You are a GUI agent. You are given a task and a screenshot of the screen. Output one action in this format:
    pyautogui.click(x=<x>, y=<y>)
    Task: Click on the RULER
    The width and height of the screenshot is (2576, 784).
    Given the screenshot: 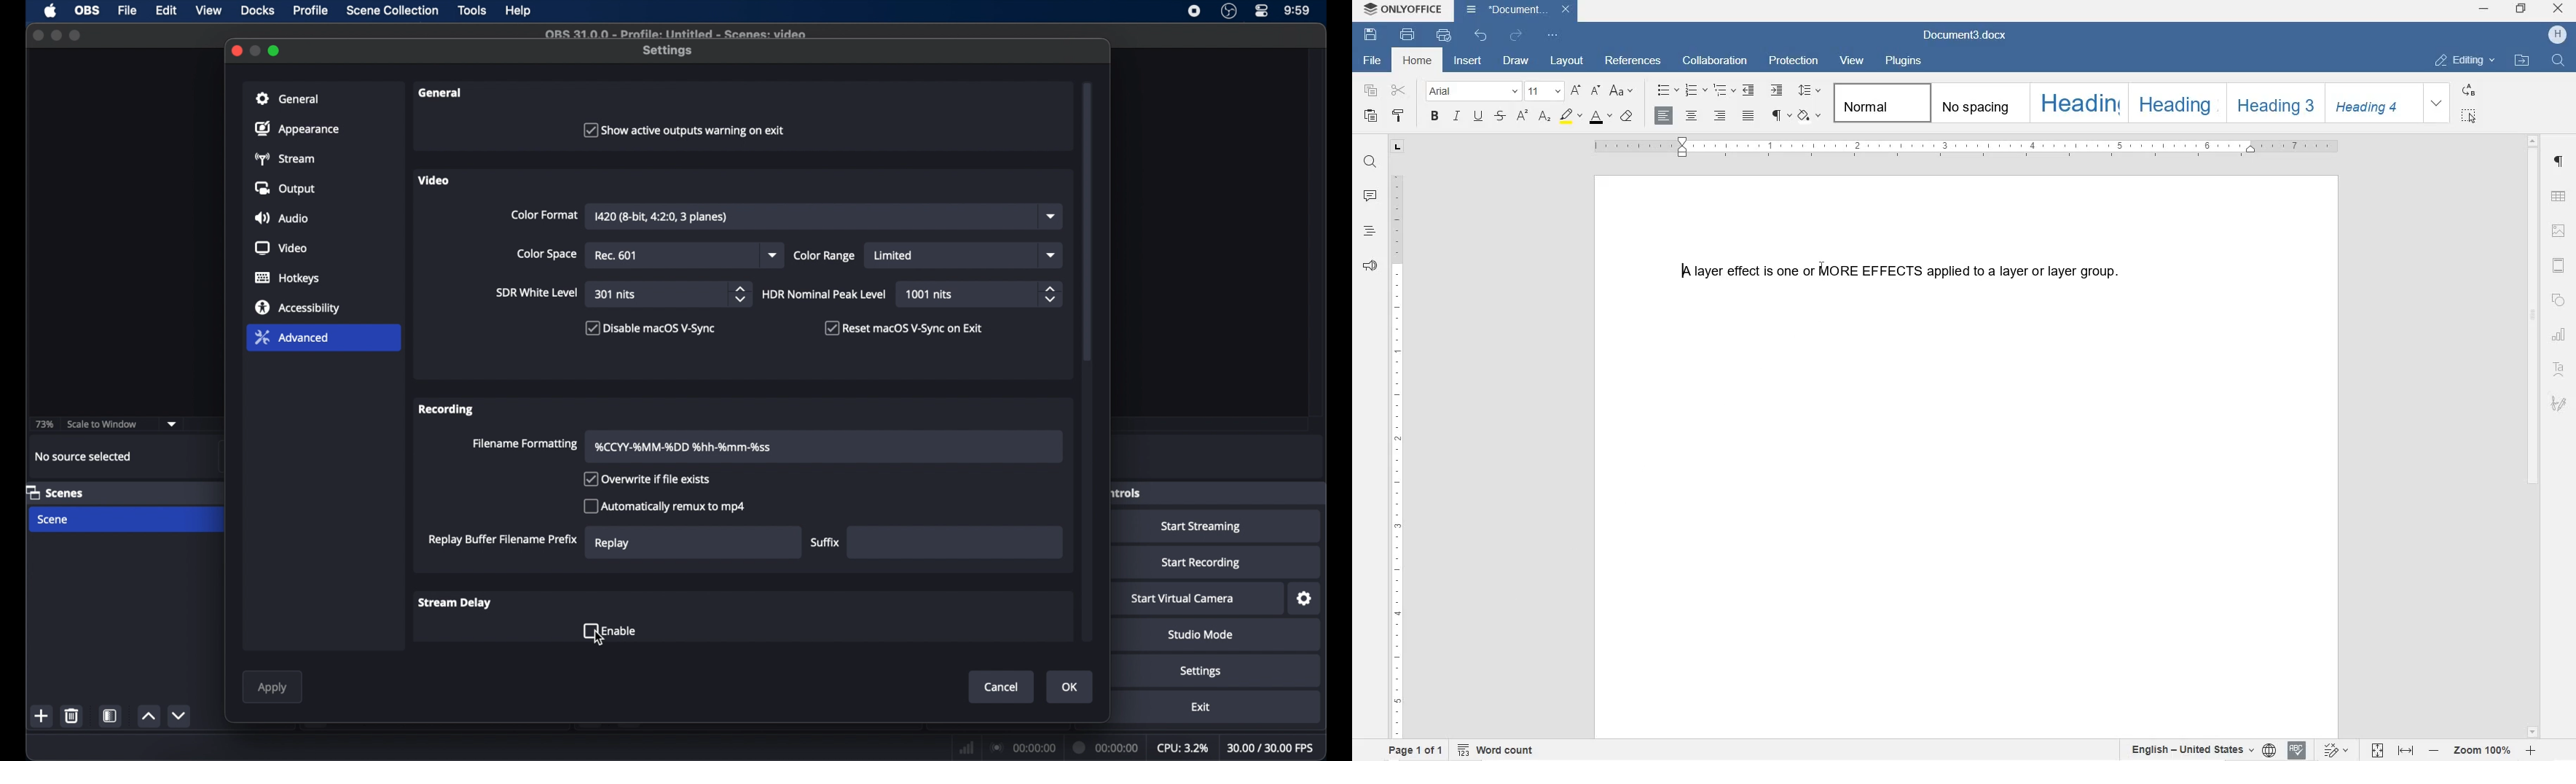 What is the action you would take?
    pyautogui.click(x=1967, y=148)
    